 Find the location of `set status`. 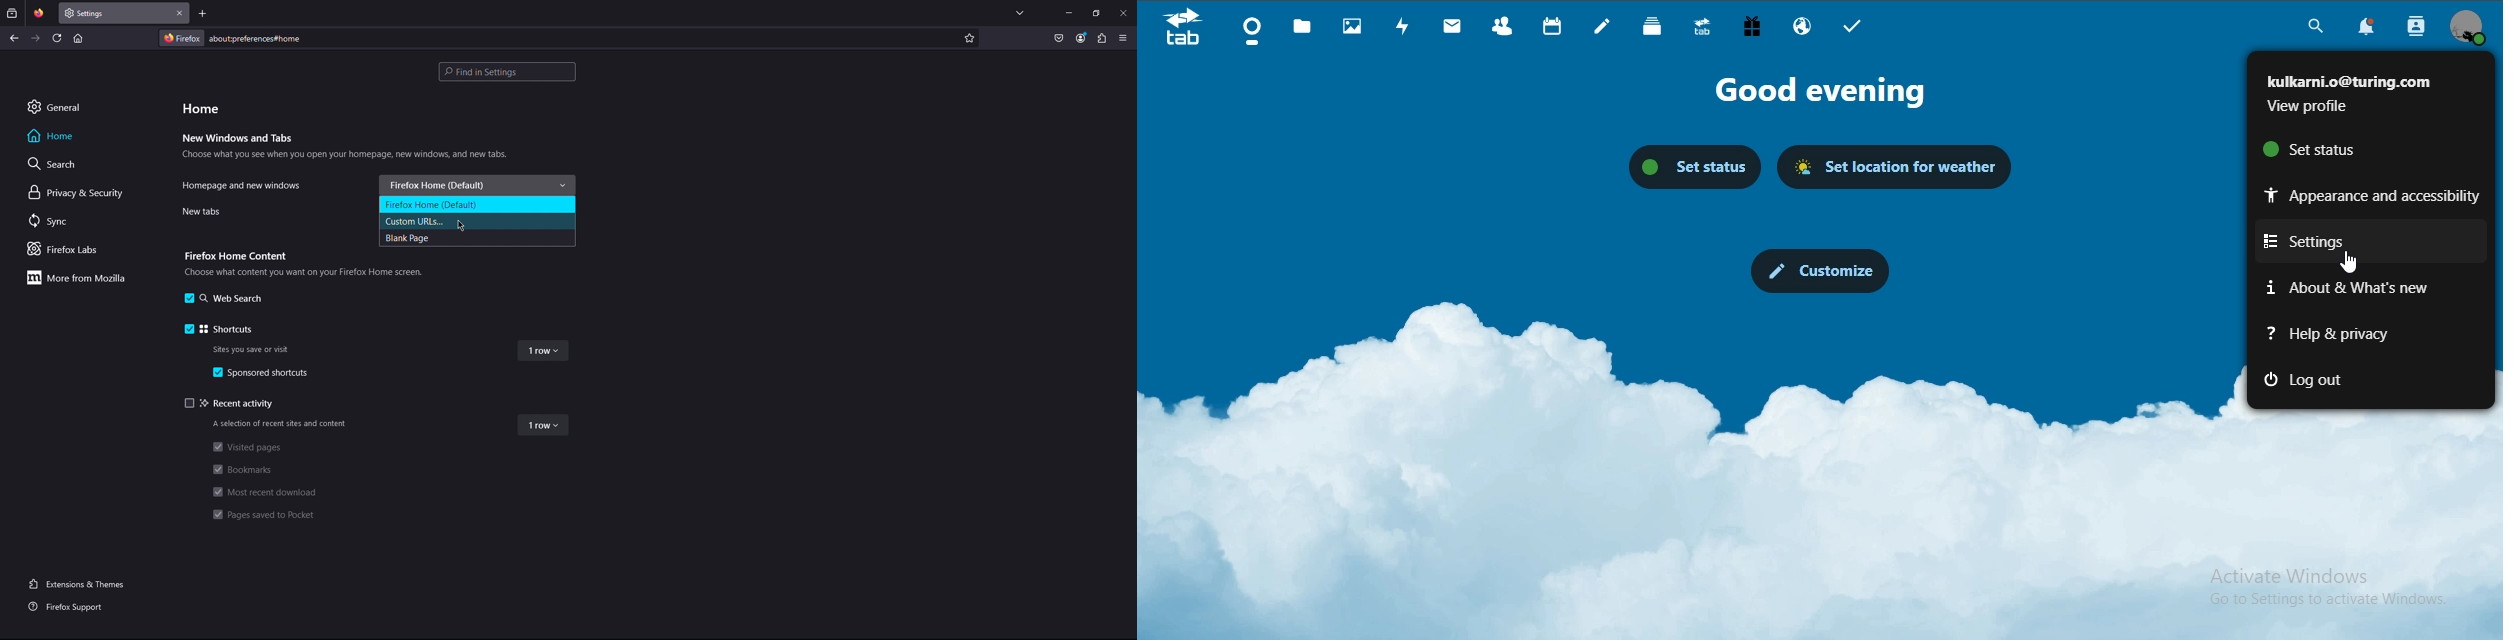

set status is located at coordinates (1692, 168).